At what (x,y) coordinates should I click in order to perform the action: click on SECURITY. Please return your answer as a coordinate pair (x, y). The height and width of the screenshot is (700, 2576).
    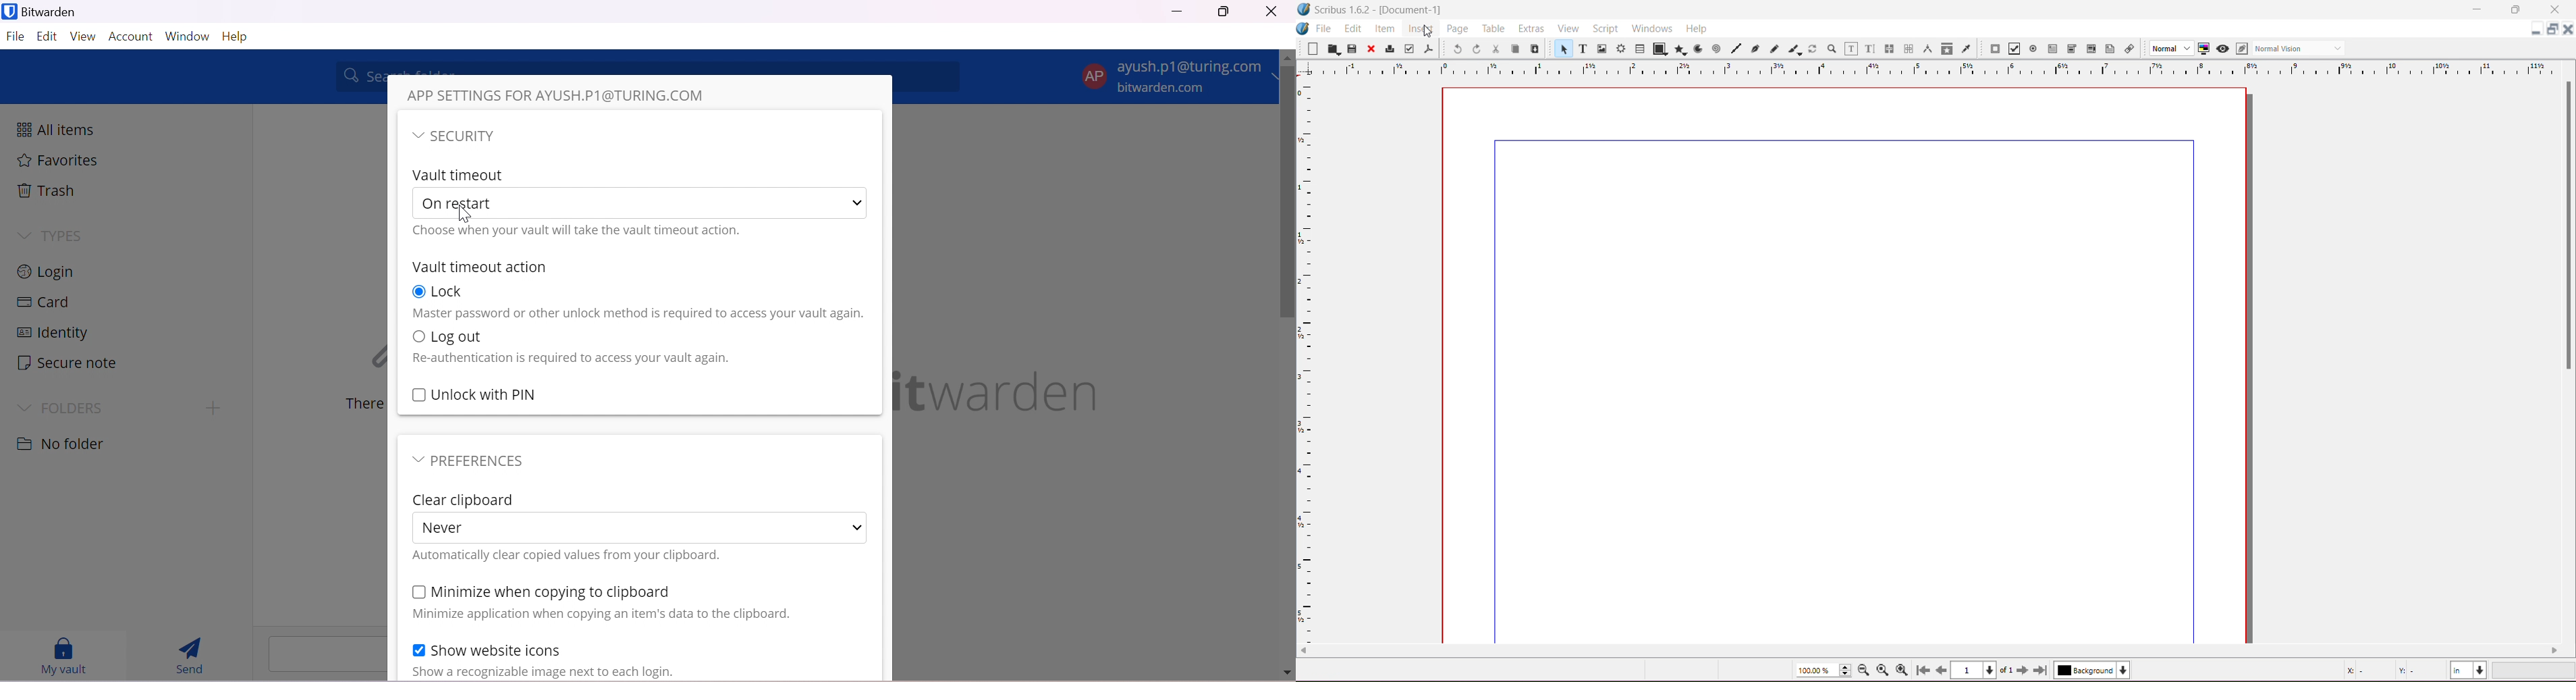
    Looking at the image, I should click on (467, 136).